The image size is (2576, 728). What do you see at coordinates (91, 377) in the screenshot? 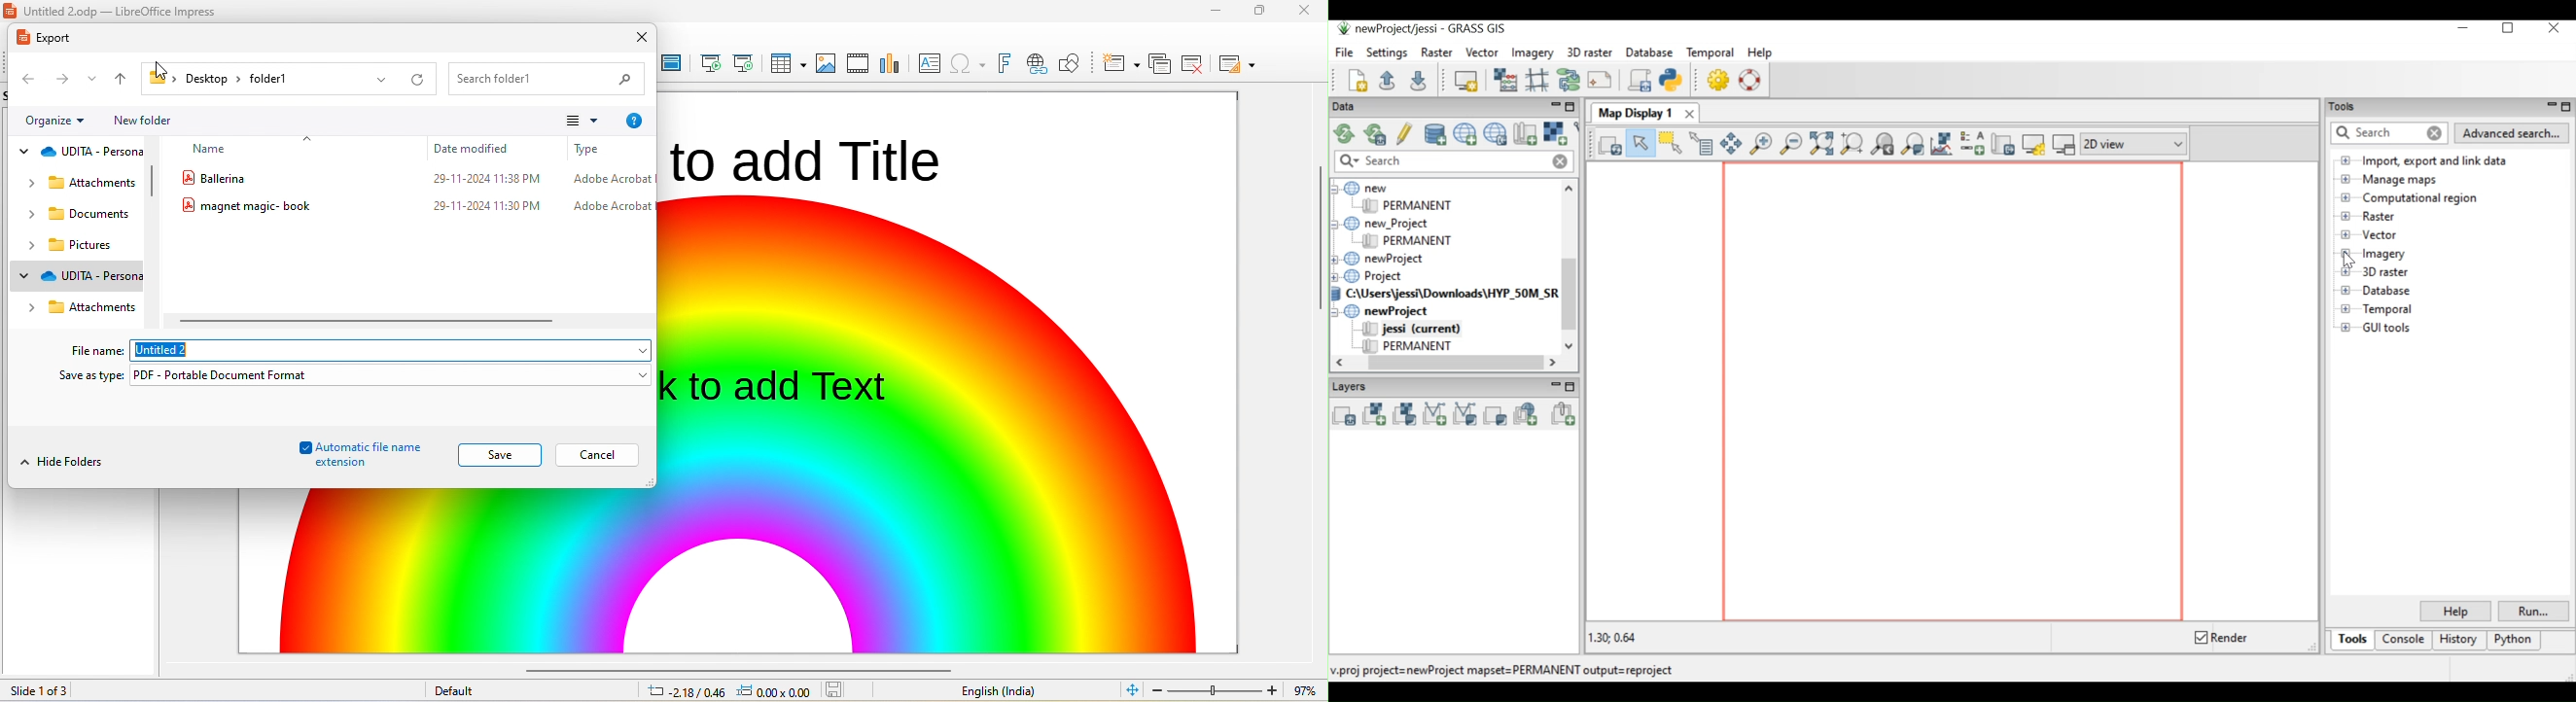
I see `save as type` at bounding box center [91, 377].